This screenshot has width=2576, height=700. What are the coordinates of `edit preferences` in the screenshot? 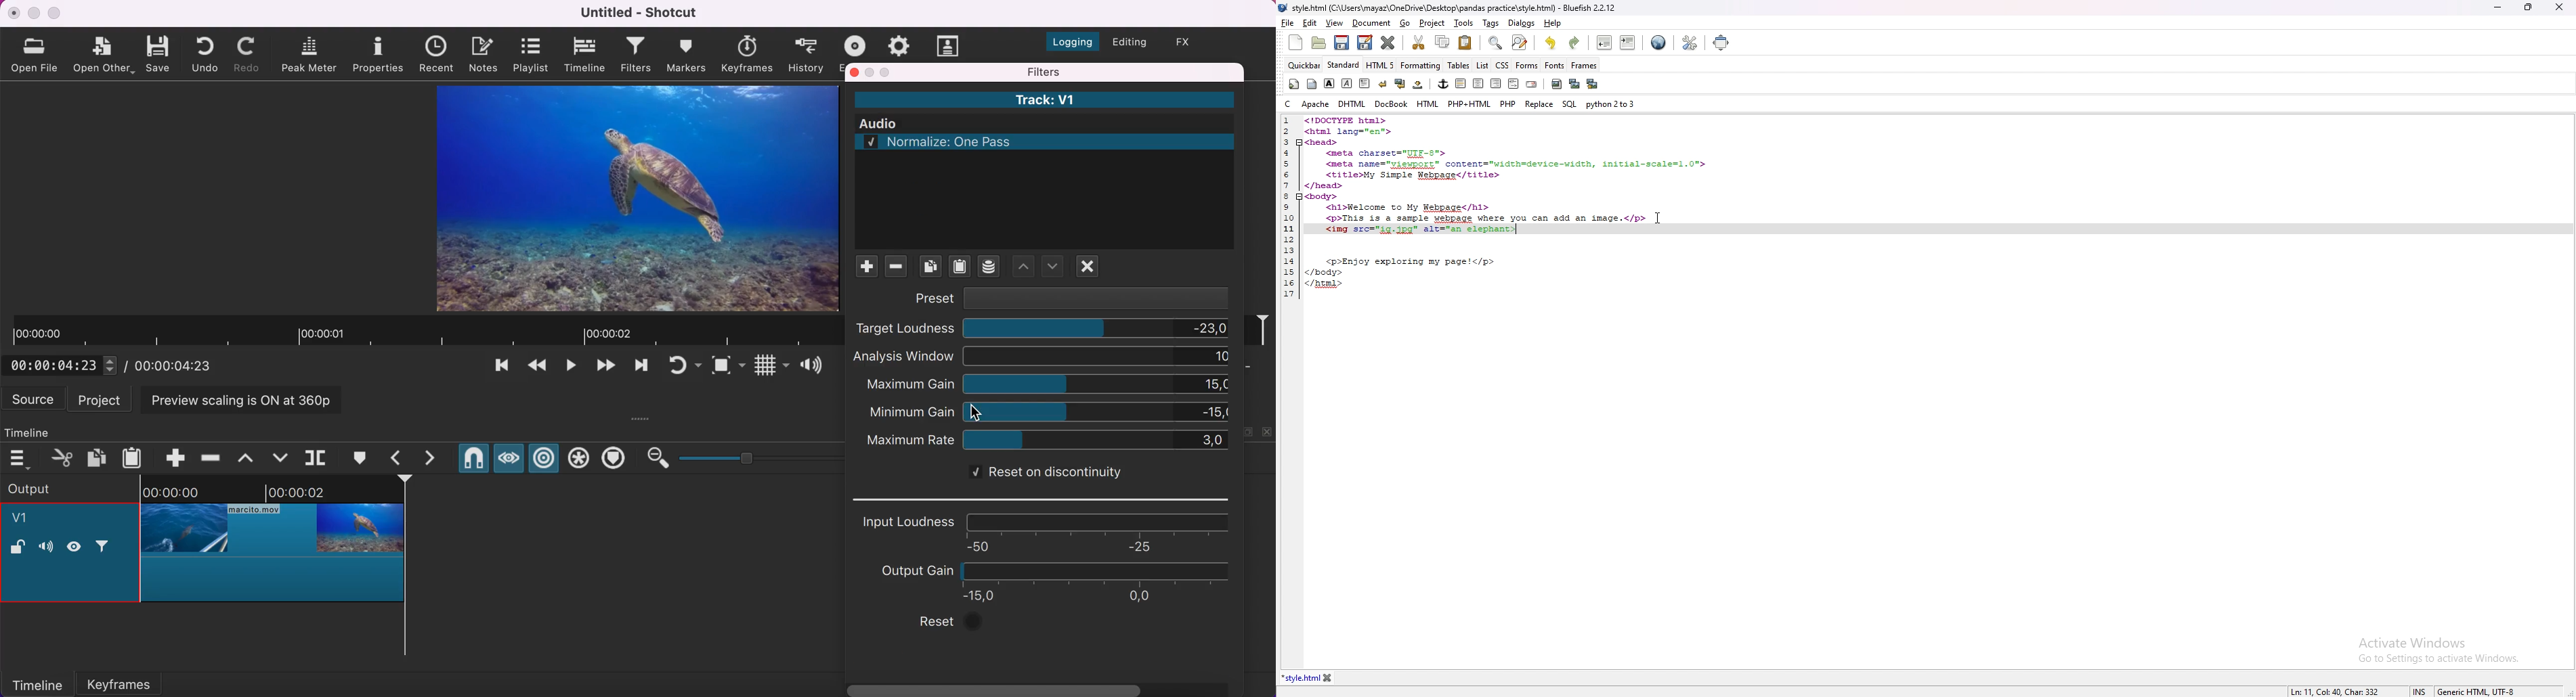 It's located at (1690, 43).